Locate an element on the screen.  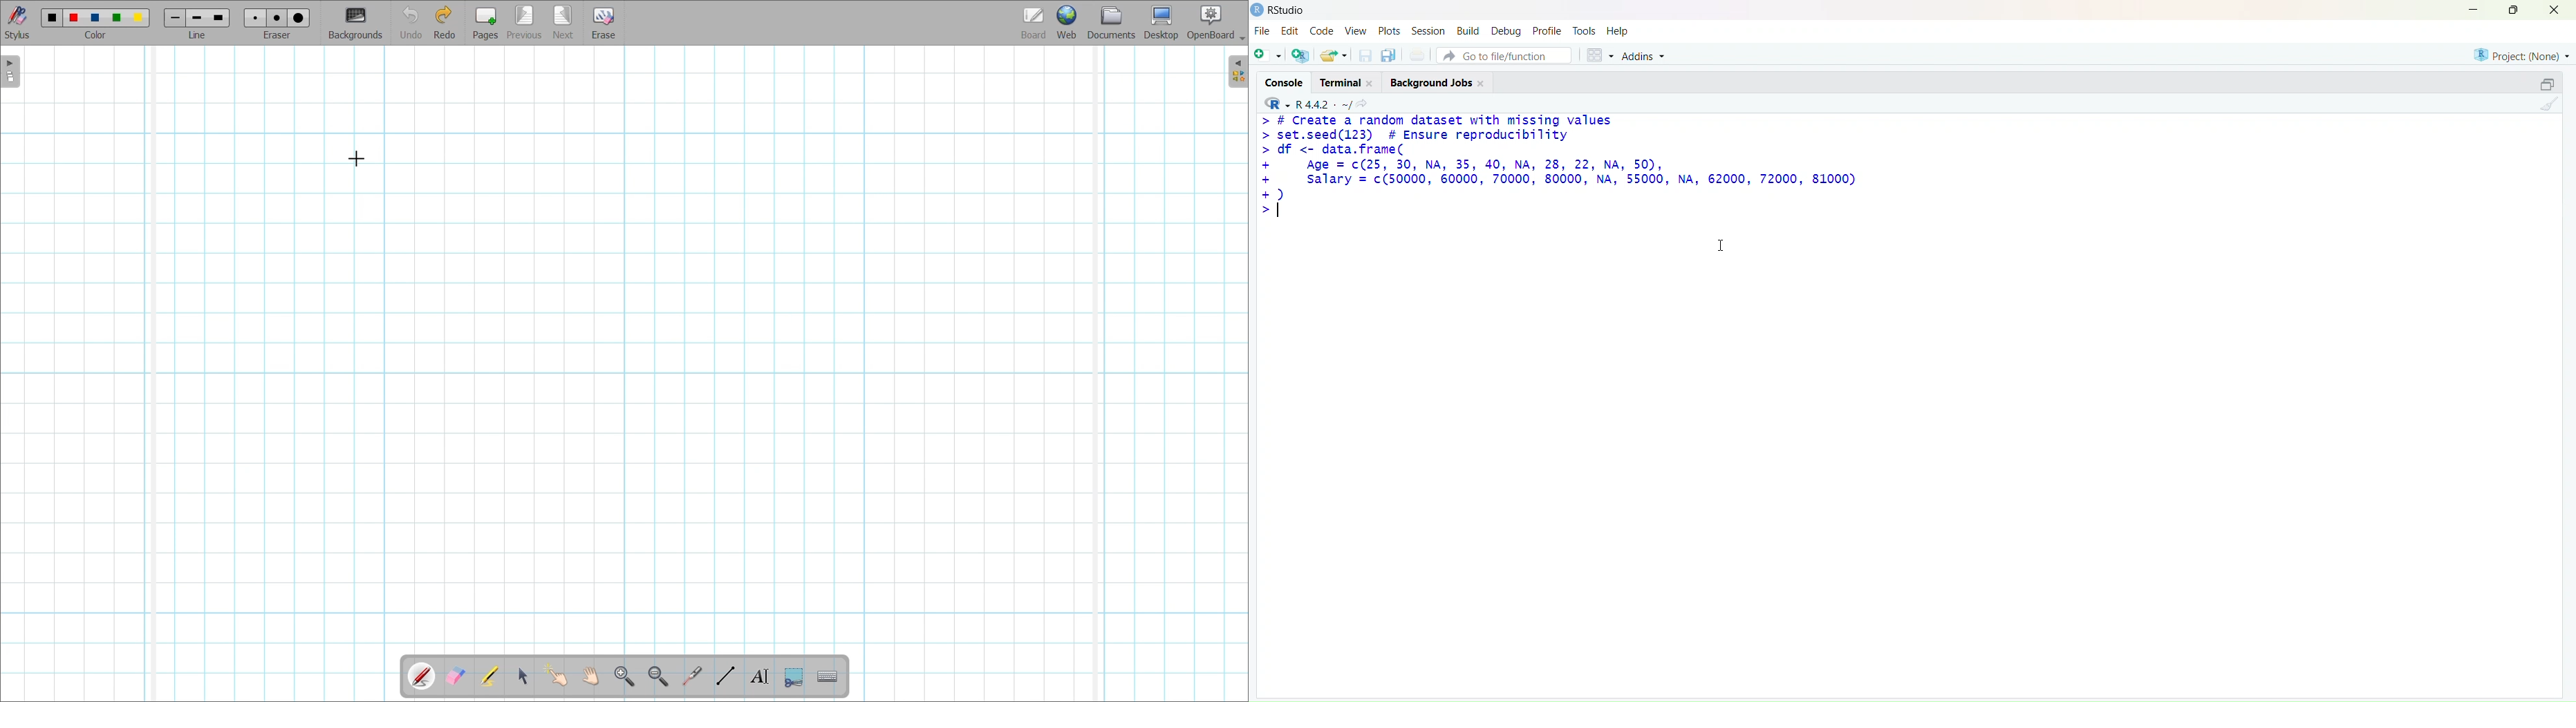
project(None) is located at coordinates (2521, 54).